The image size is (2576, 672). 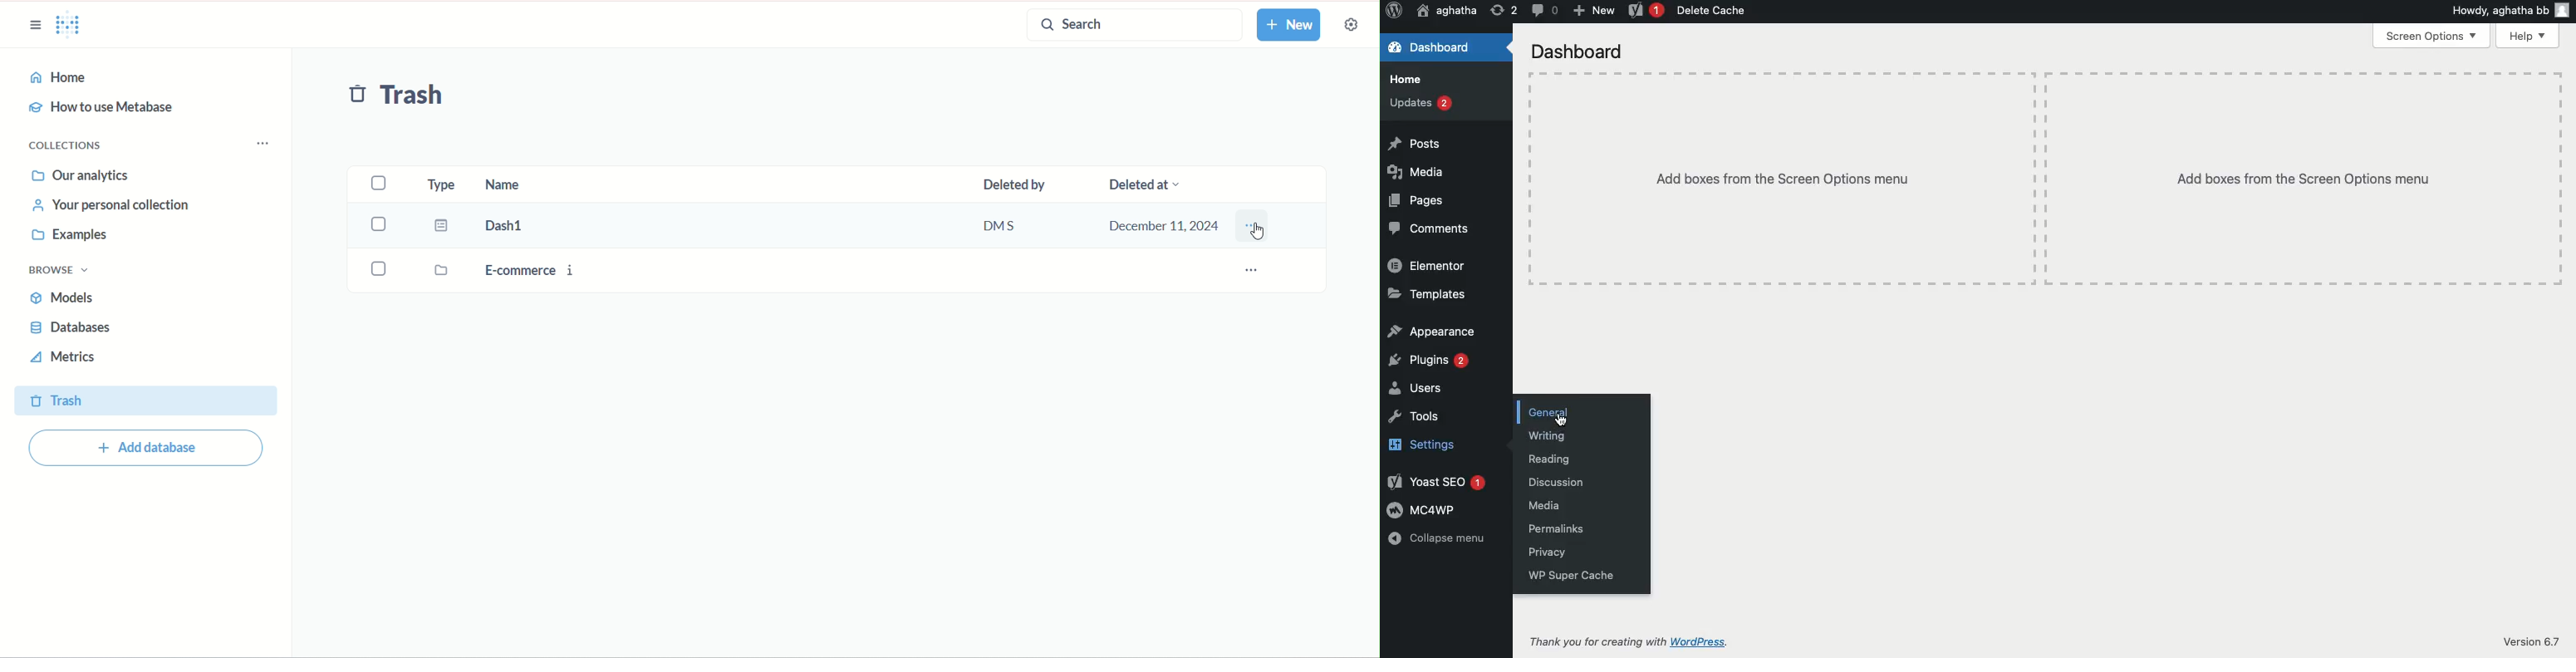 What do you see at coordinates (1627, 643) in the screenshot?
I see `Thank you for creating with wordpress` at bounding box center [1627, 643].